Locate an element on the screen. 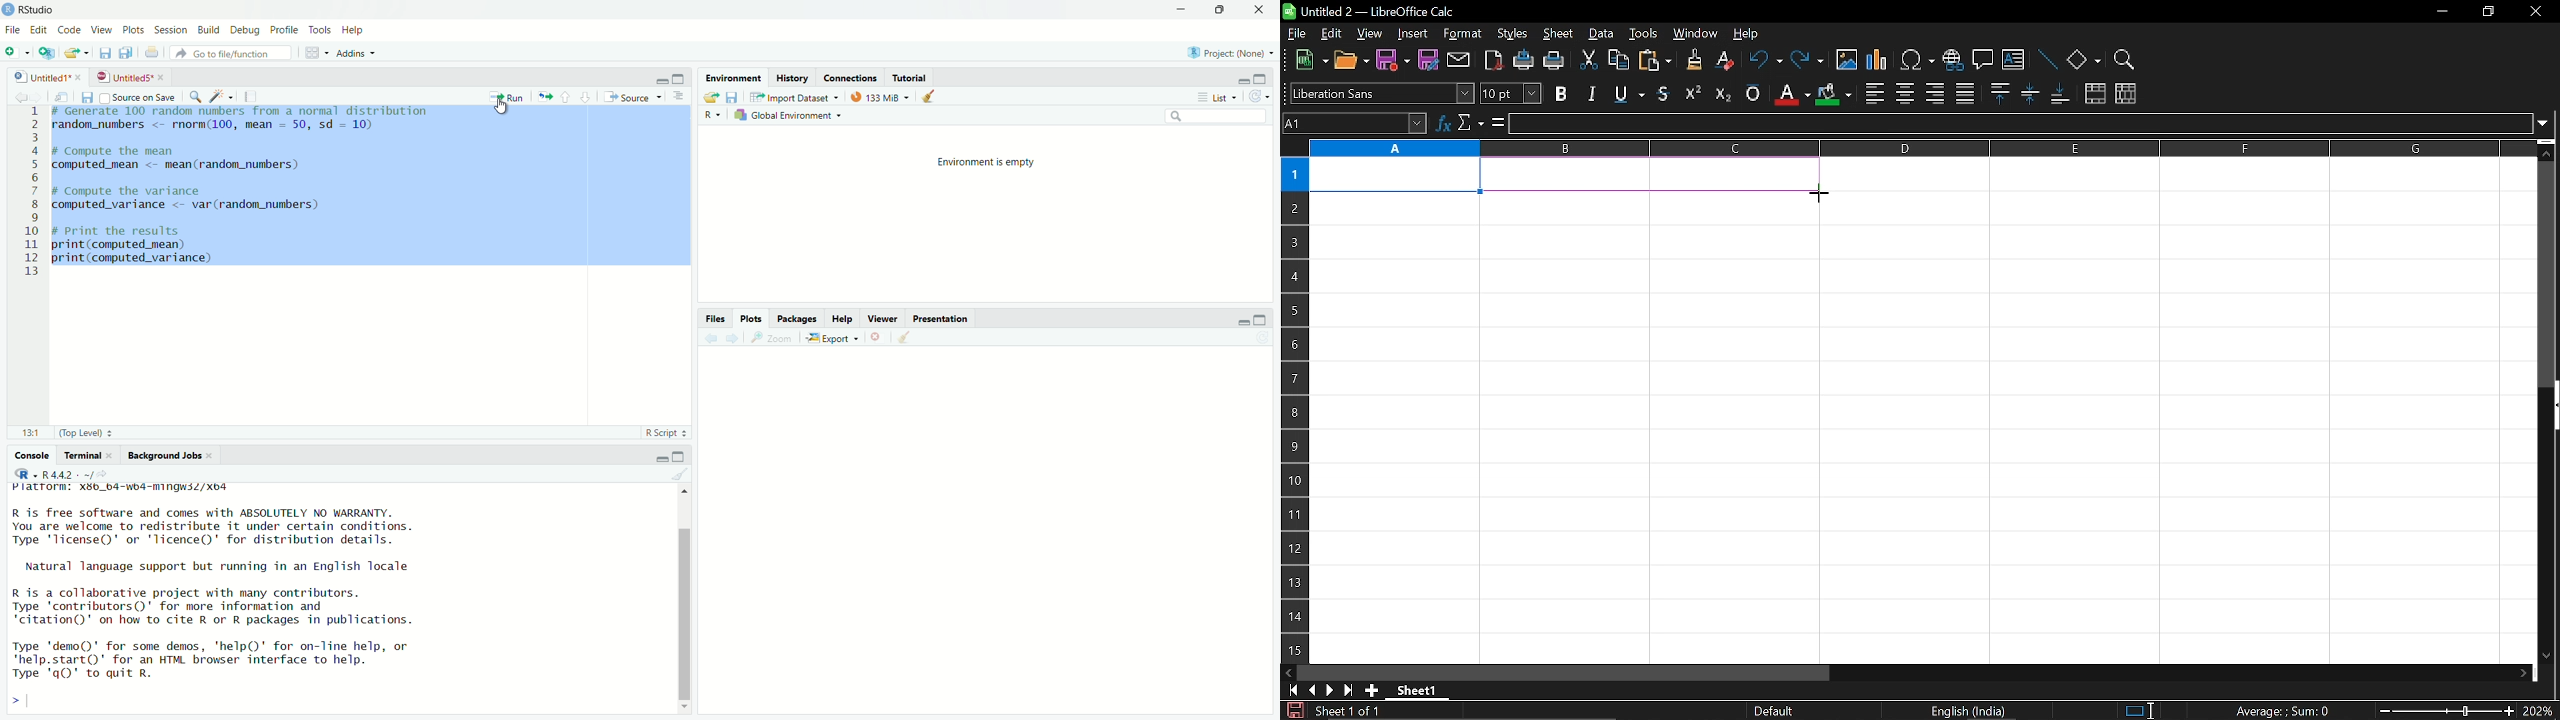  import dataset is located at coordinates (798, 95).